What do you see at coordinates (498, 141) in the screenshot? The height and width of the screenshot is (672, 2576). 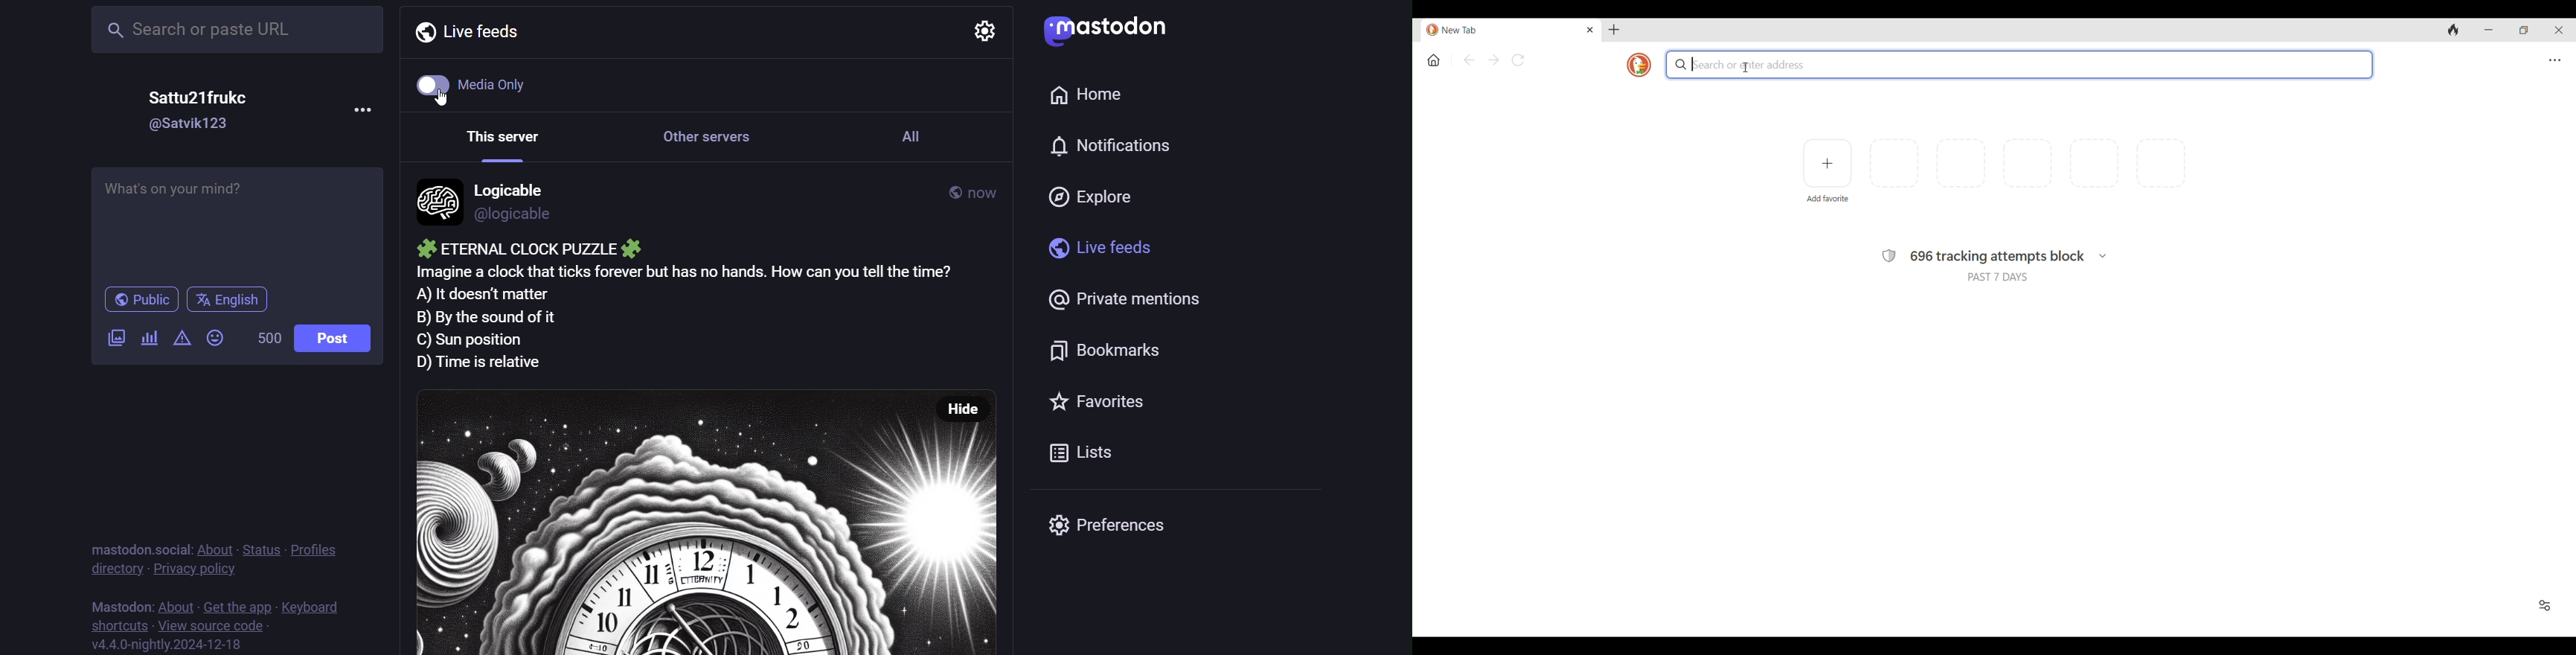 I see `this server` at bounding box center [498, 141].